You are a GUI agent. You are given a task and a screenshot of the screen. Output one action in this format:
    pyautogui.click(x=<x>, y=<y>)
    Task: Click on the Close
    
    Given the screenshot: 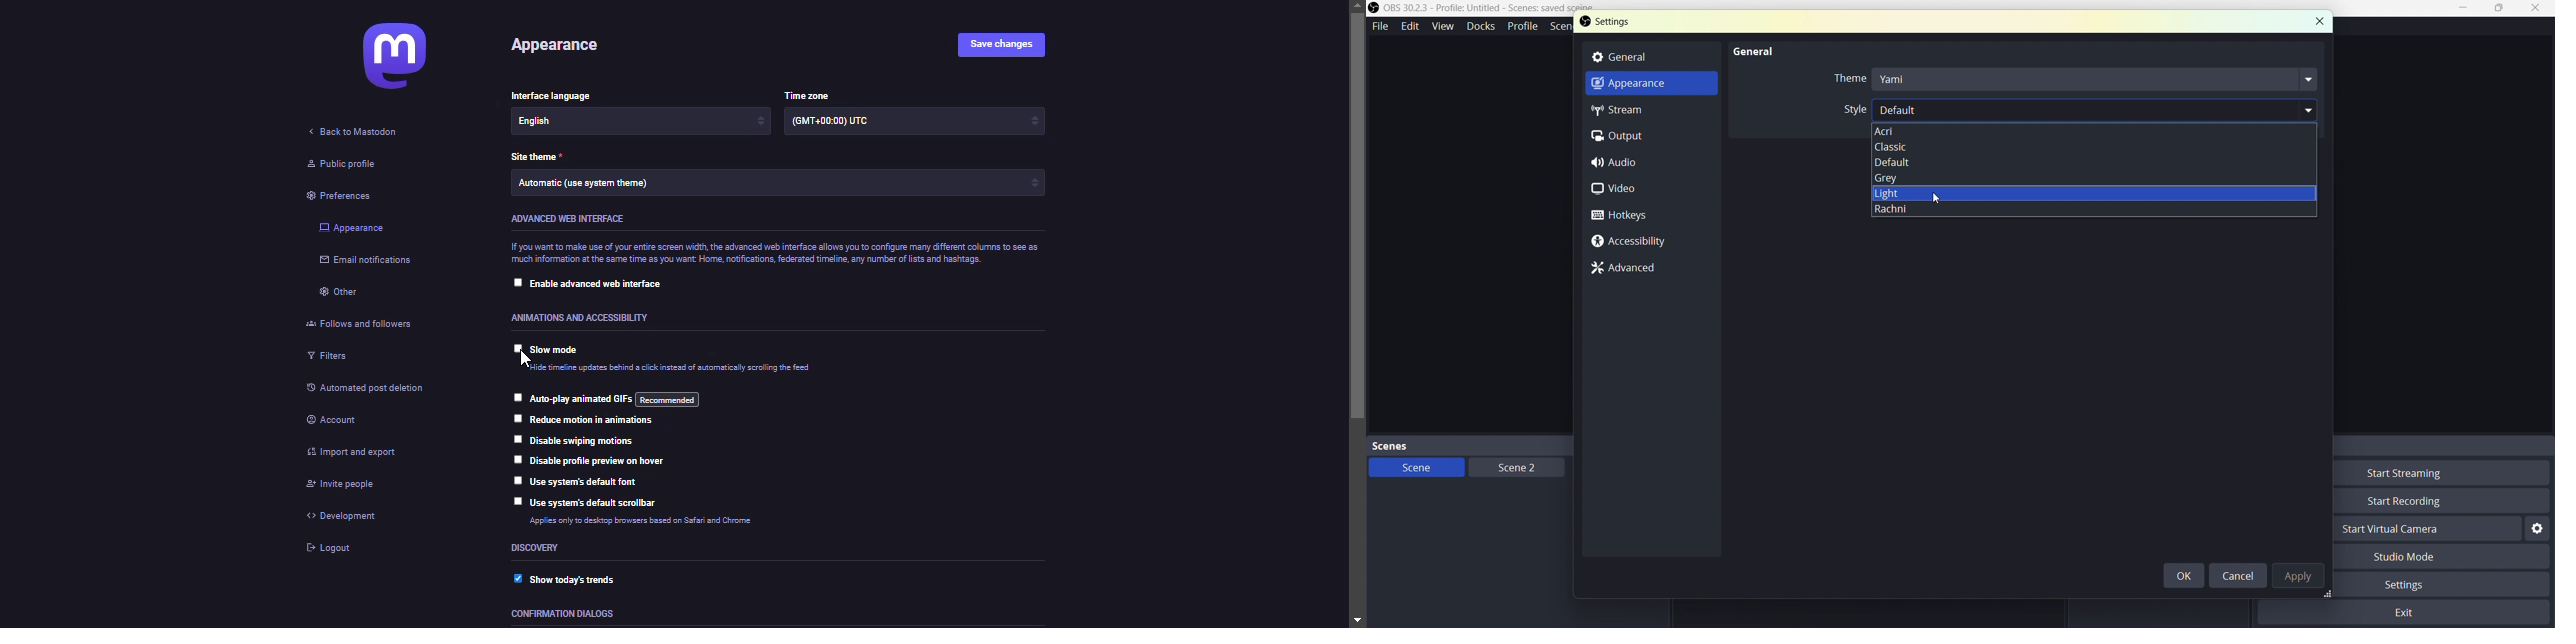 What is the action you would take?
    pyautogui.click(x=2318, y=20)
    